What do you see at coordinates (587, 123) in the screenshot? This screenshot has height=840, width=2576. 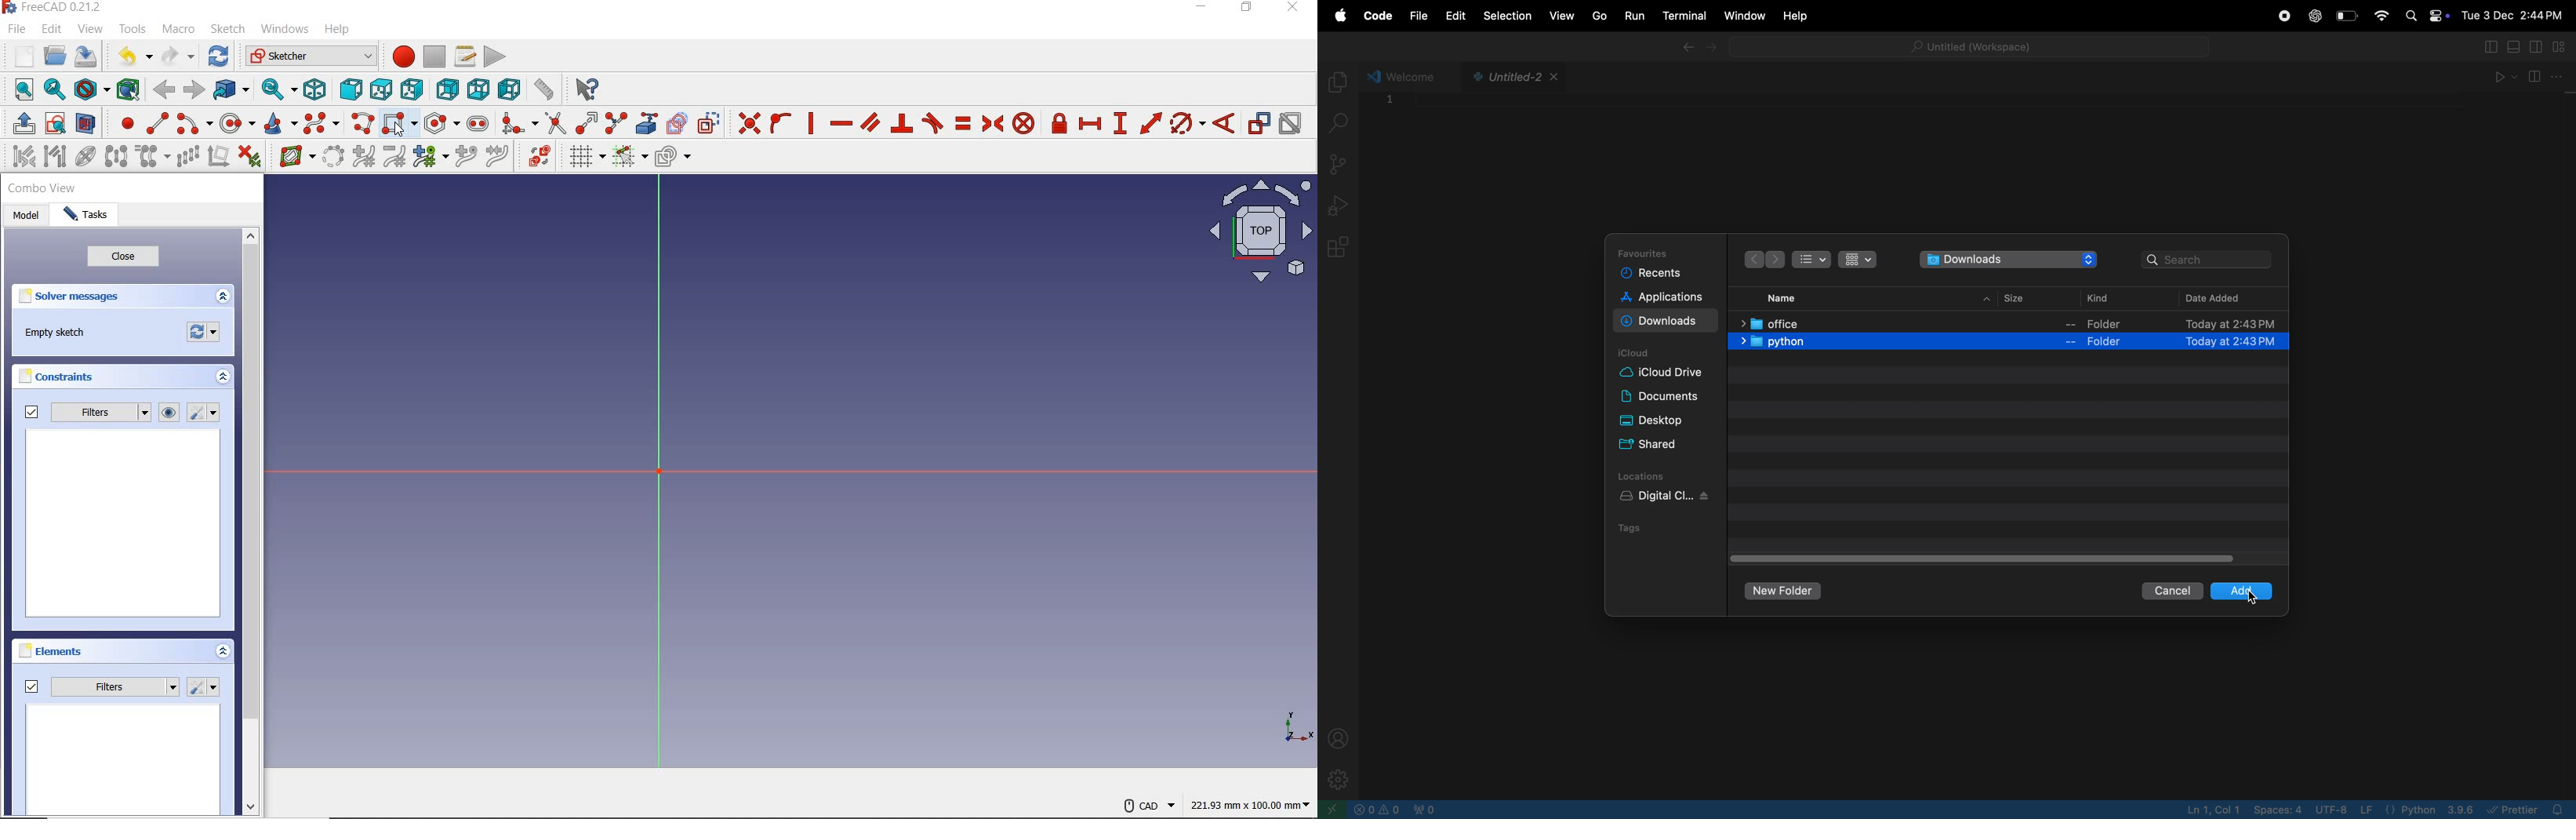 I see `extend edge` at bounding box center [587, 123].